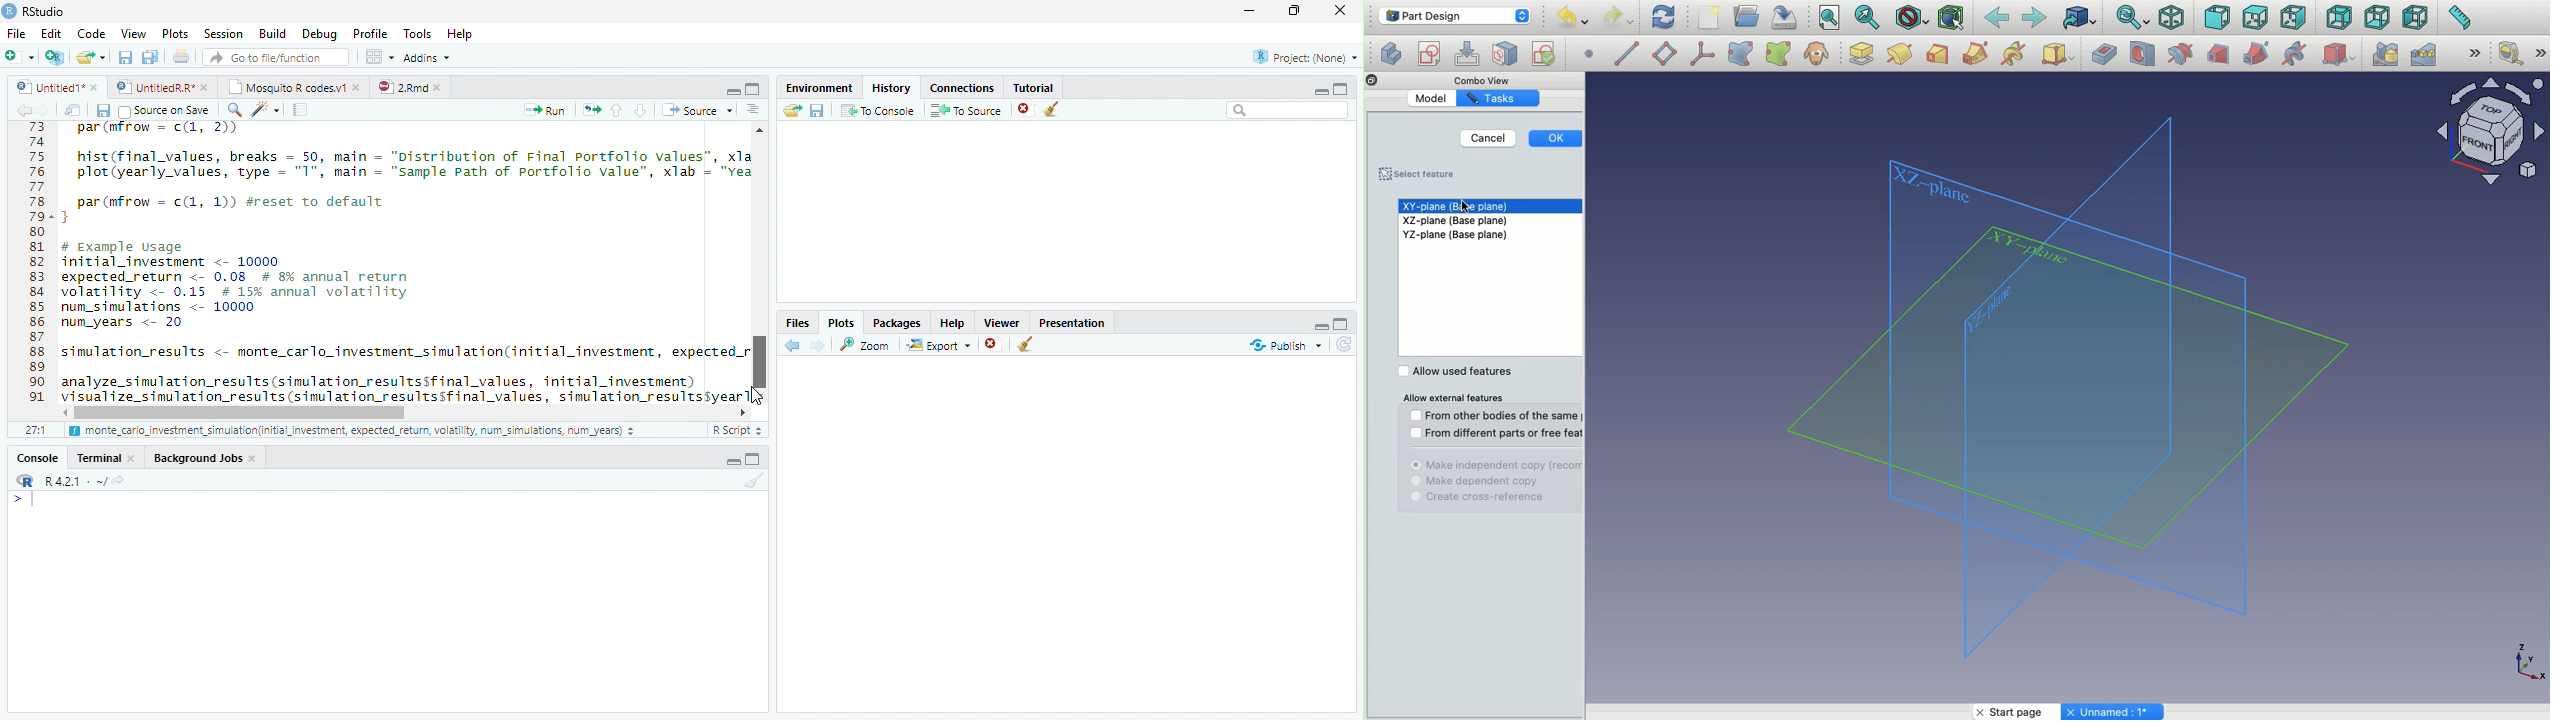  What do you see at coordinates (34, 430) in the screenshot?
I see `1:1` at bounding box center [34, 430].